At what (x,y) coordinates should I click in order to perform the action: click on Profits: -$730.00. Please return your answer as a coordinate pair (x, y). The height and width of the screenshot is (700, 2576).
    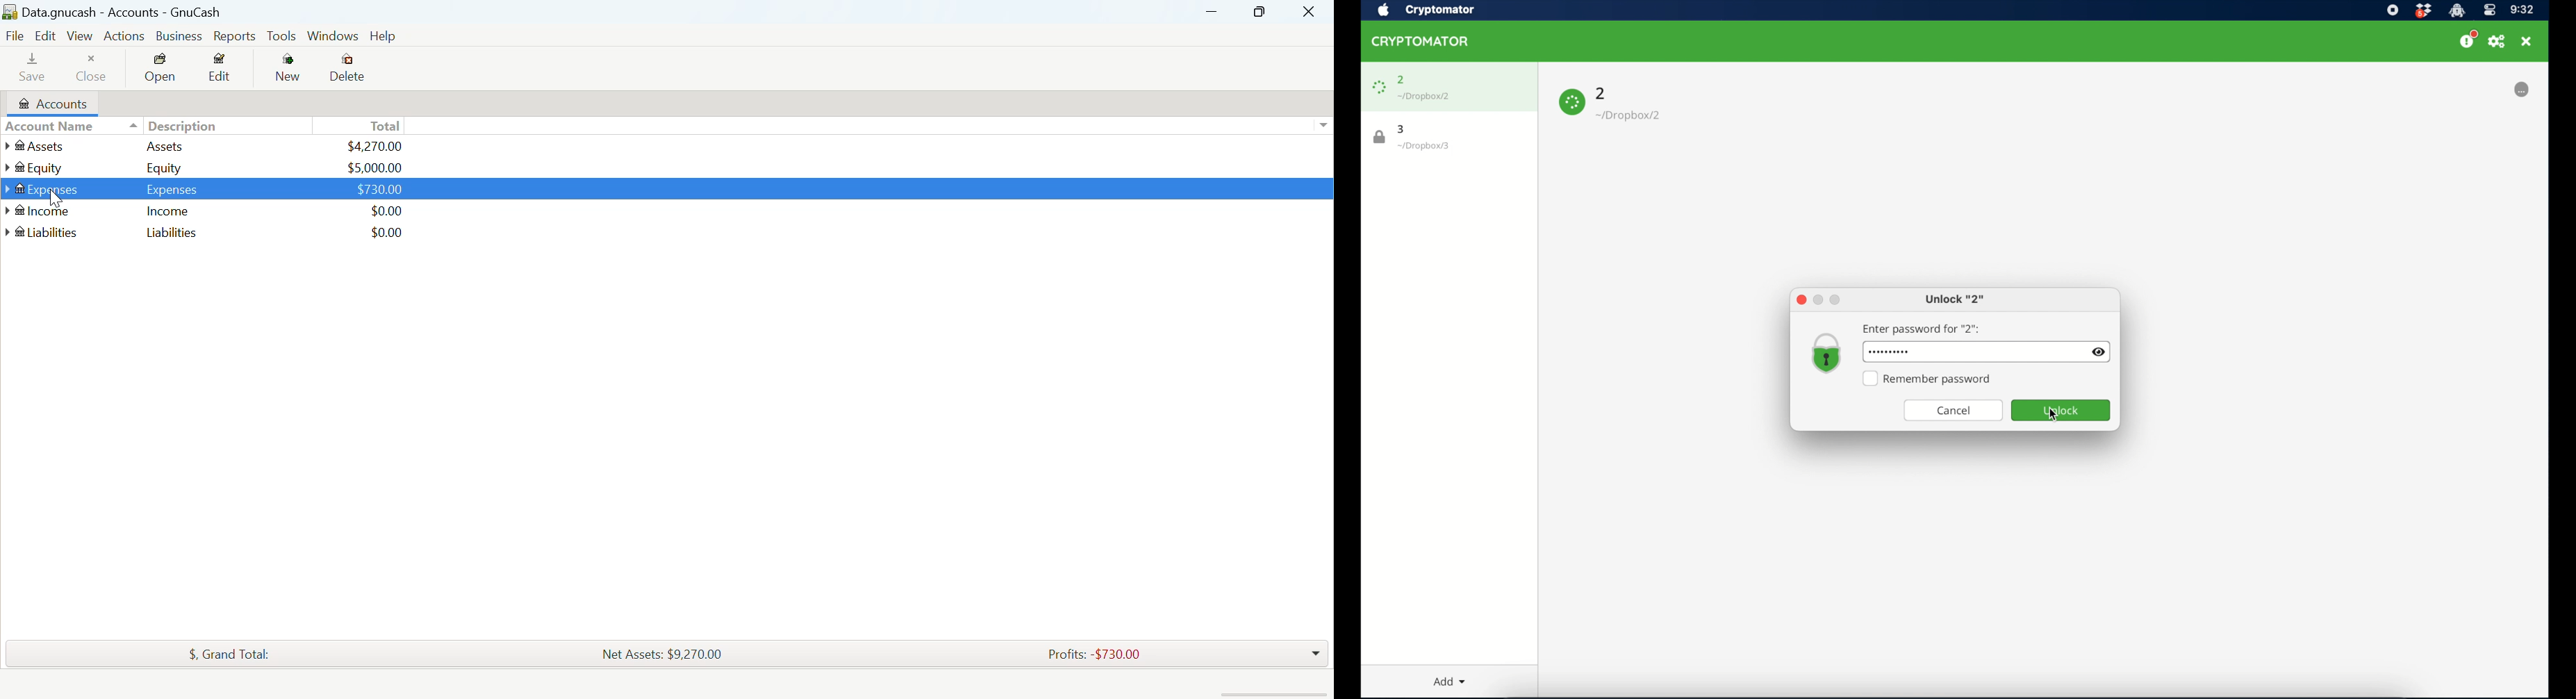
    Looking at the image, I should click on (1102, 657).